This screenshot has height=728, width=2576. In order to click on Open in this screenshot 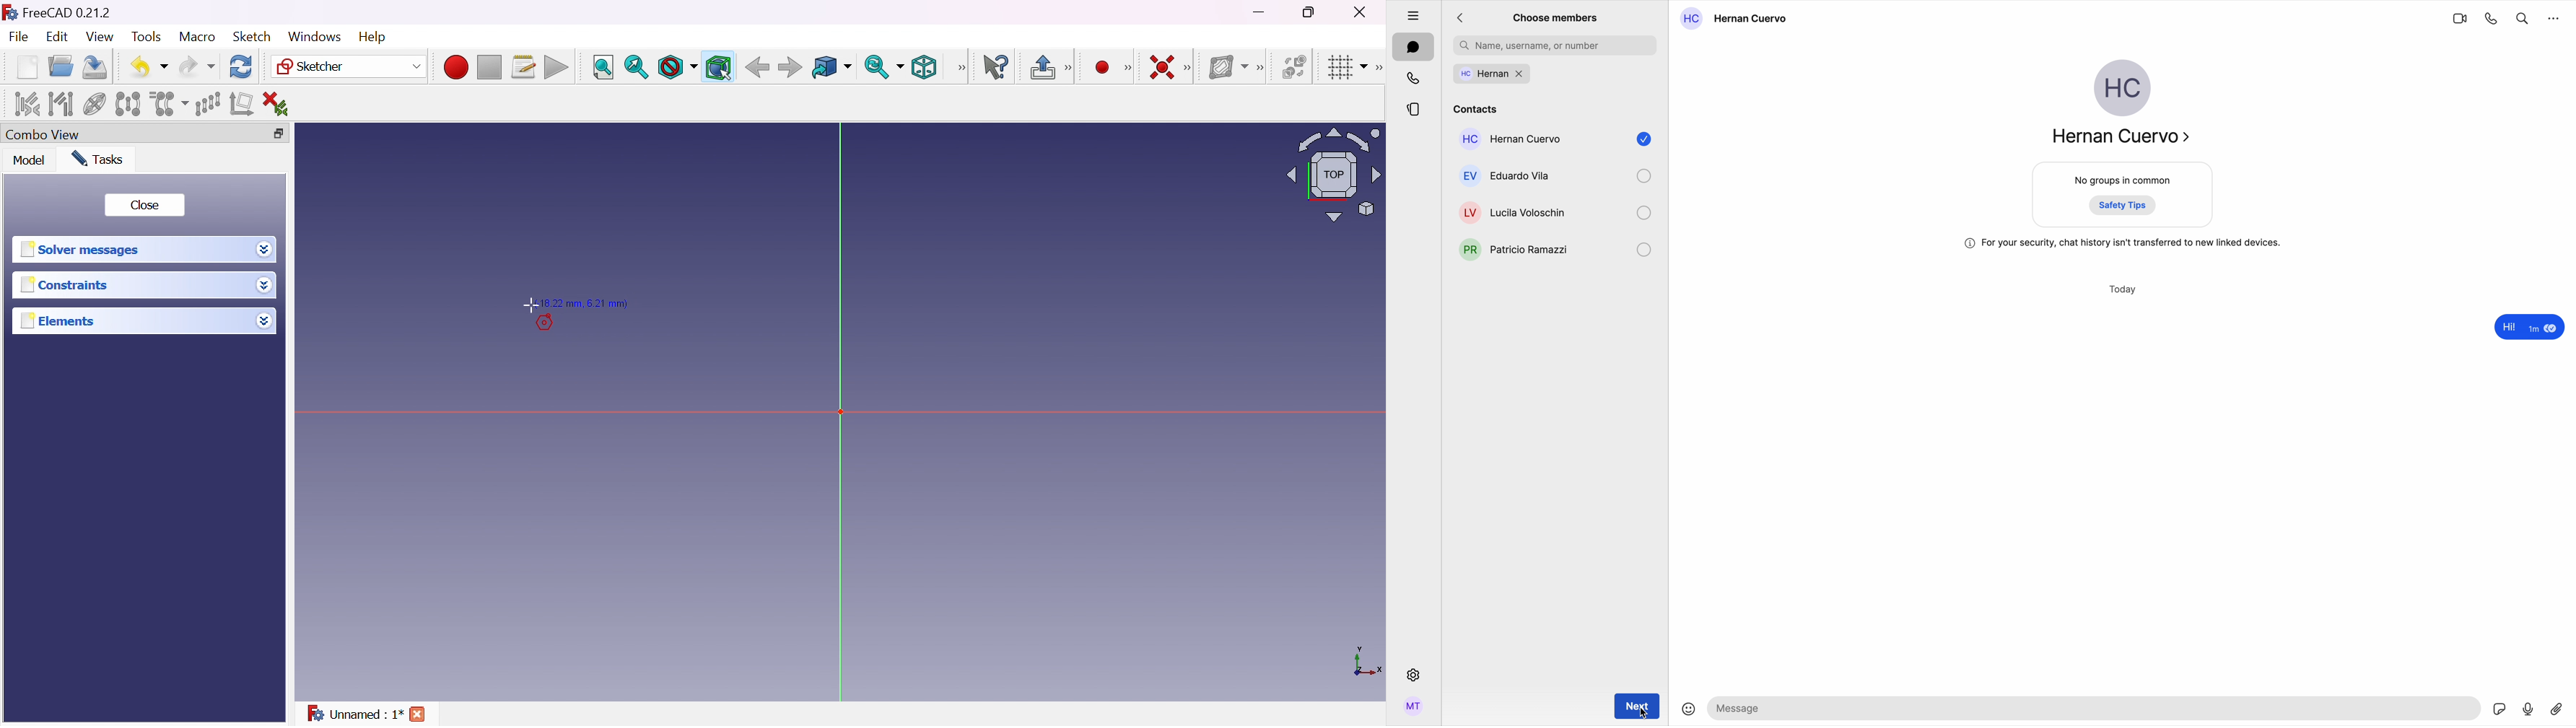, I will do `click(61, 66)`.